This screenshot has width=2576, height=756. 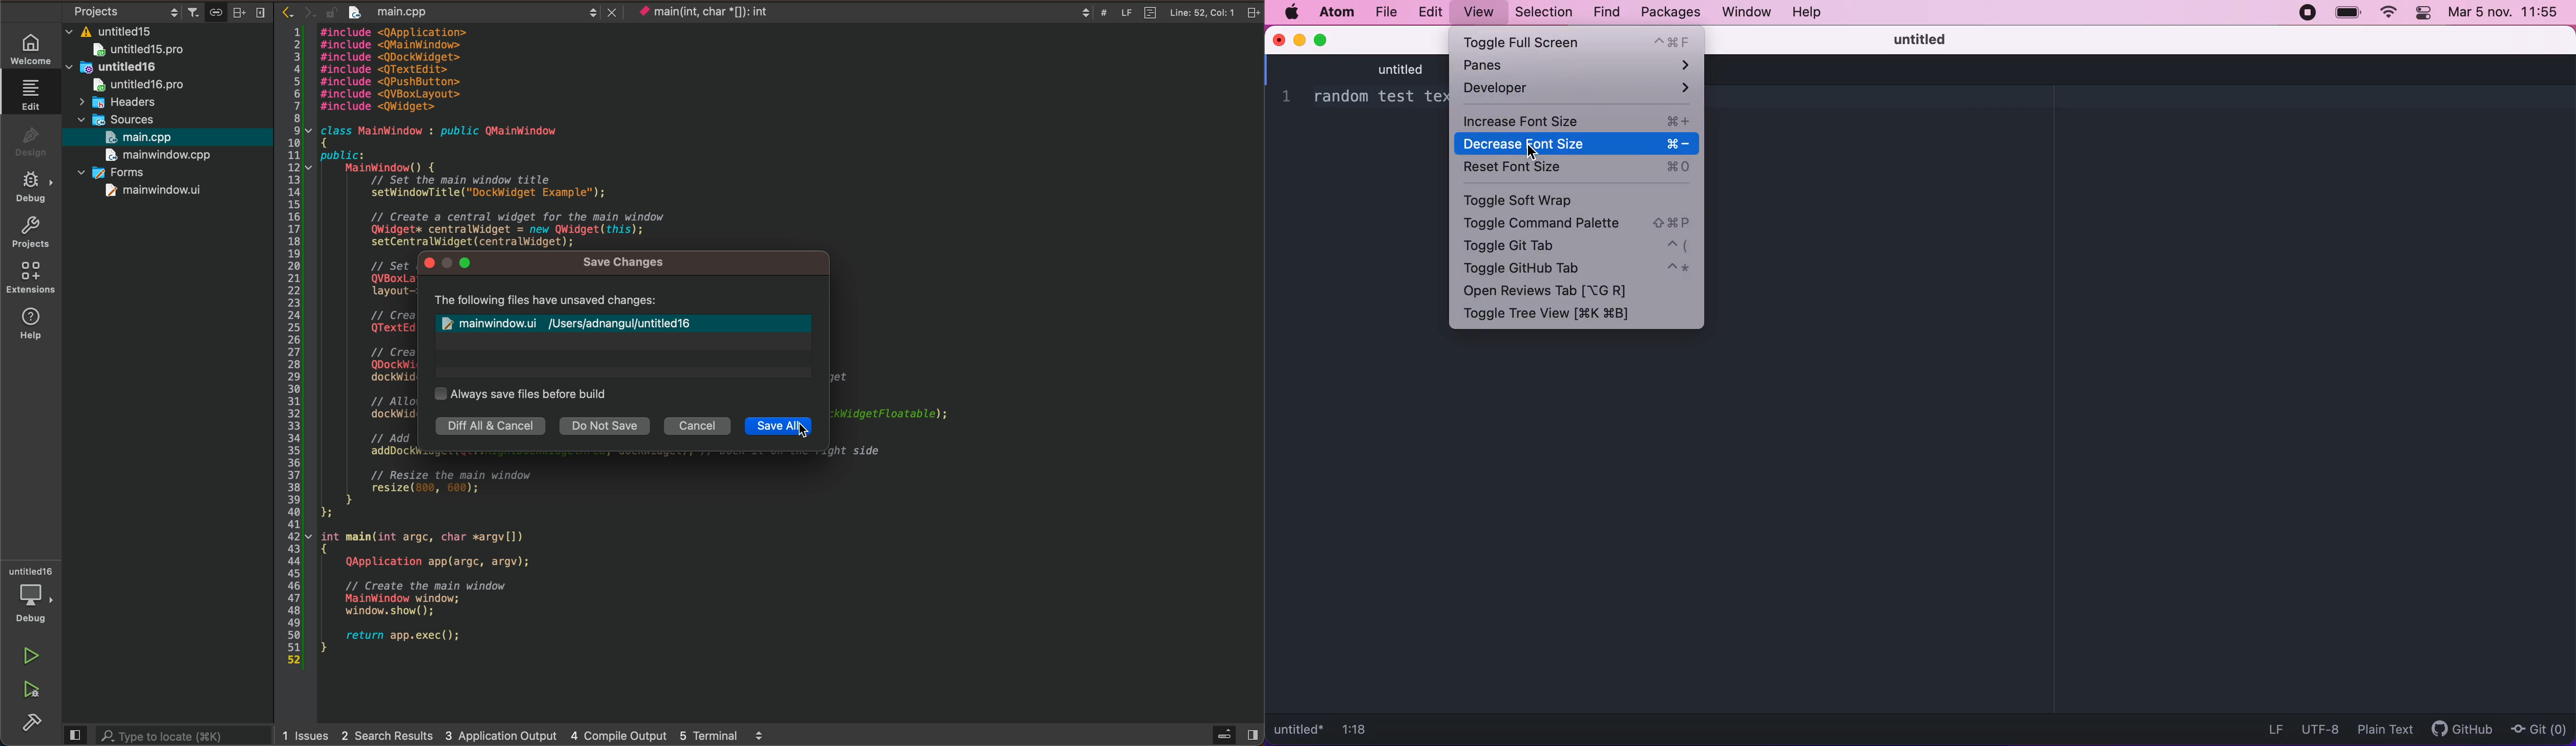 I want to click on forms, so click(x=120, y=172).